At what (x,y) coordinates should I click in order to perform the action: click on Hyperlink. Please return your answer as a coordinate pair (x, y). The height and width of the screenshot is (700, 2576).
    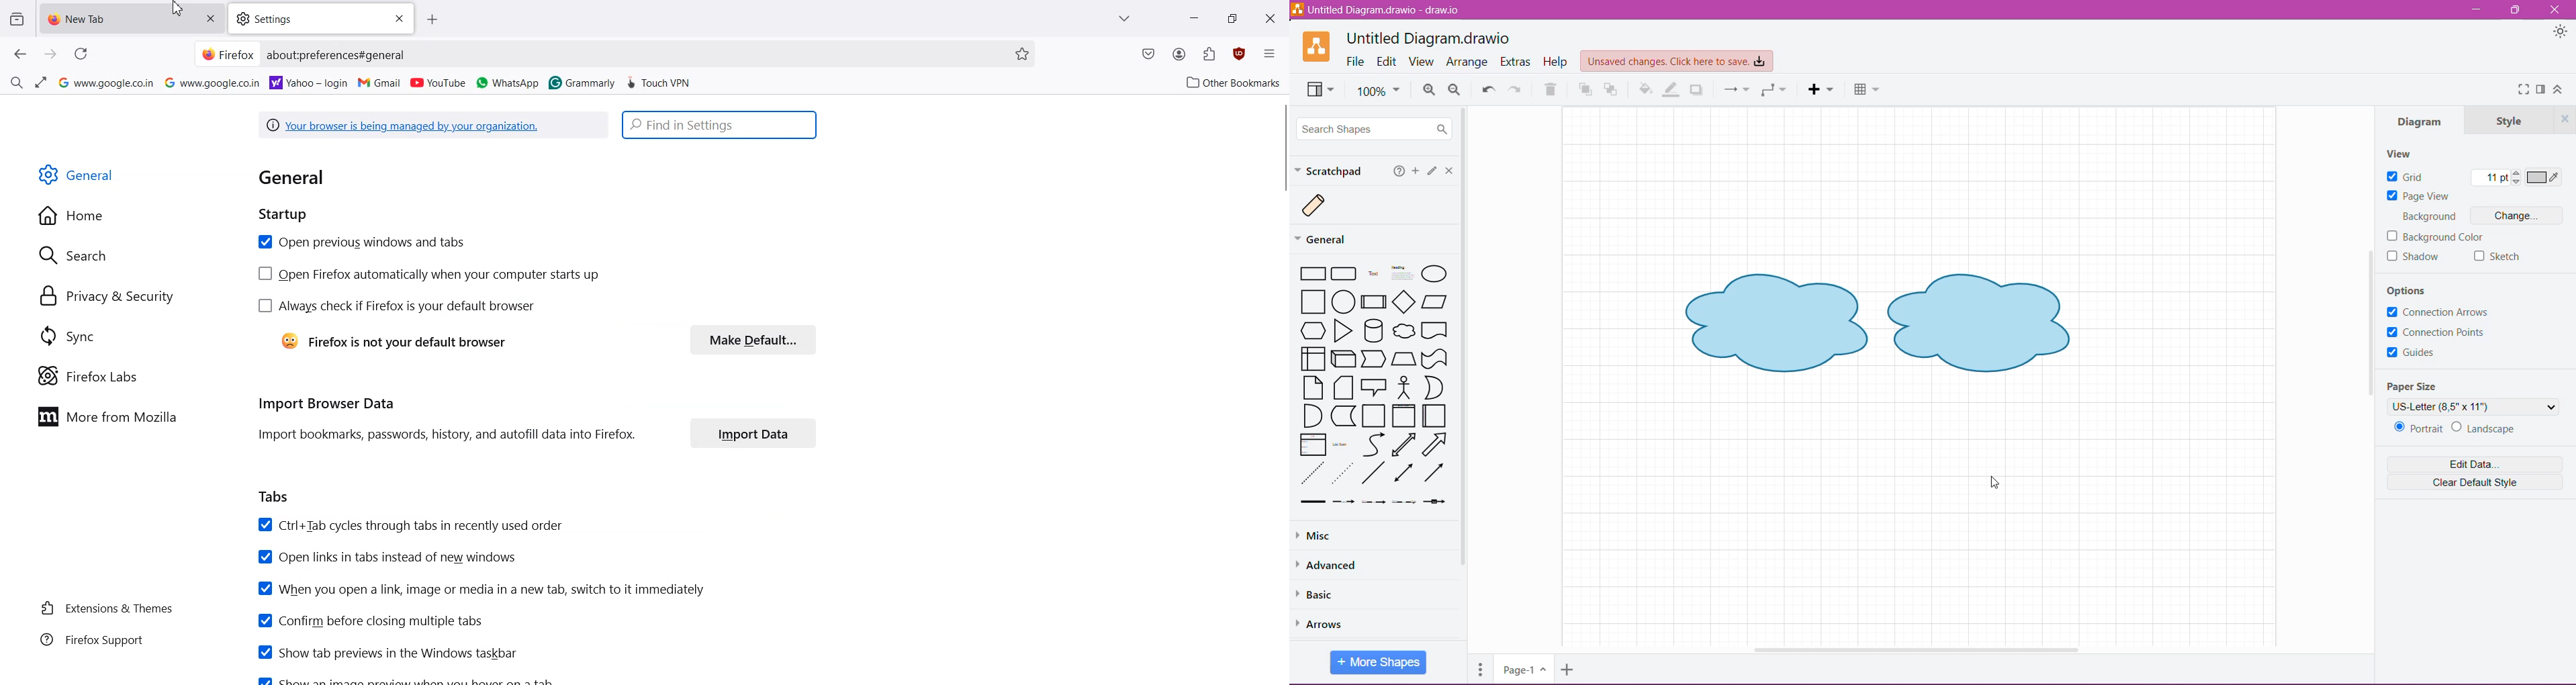
    Looking at the image, I should click on (434, 126).